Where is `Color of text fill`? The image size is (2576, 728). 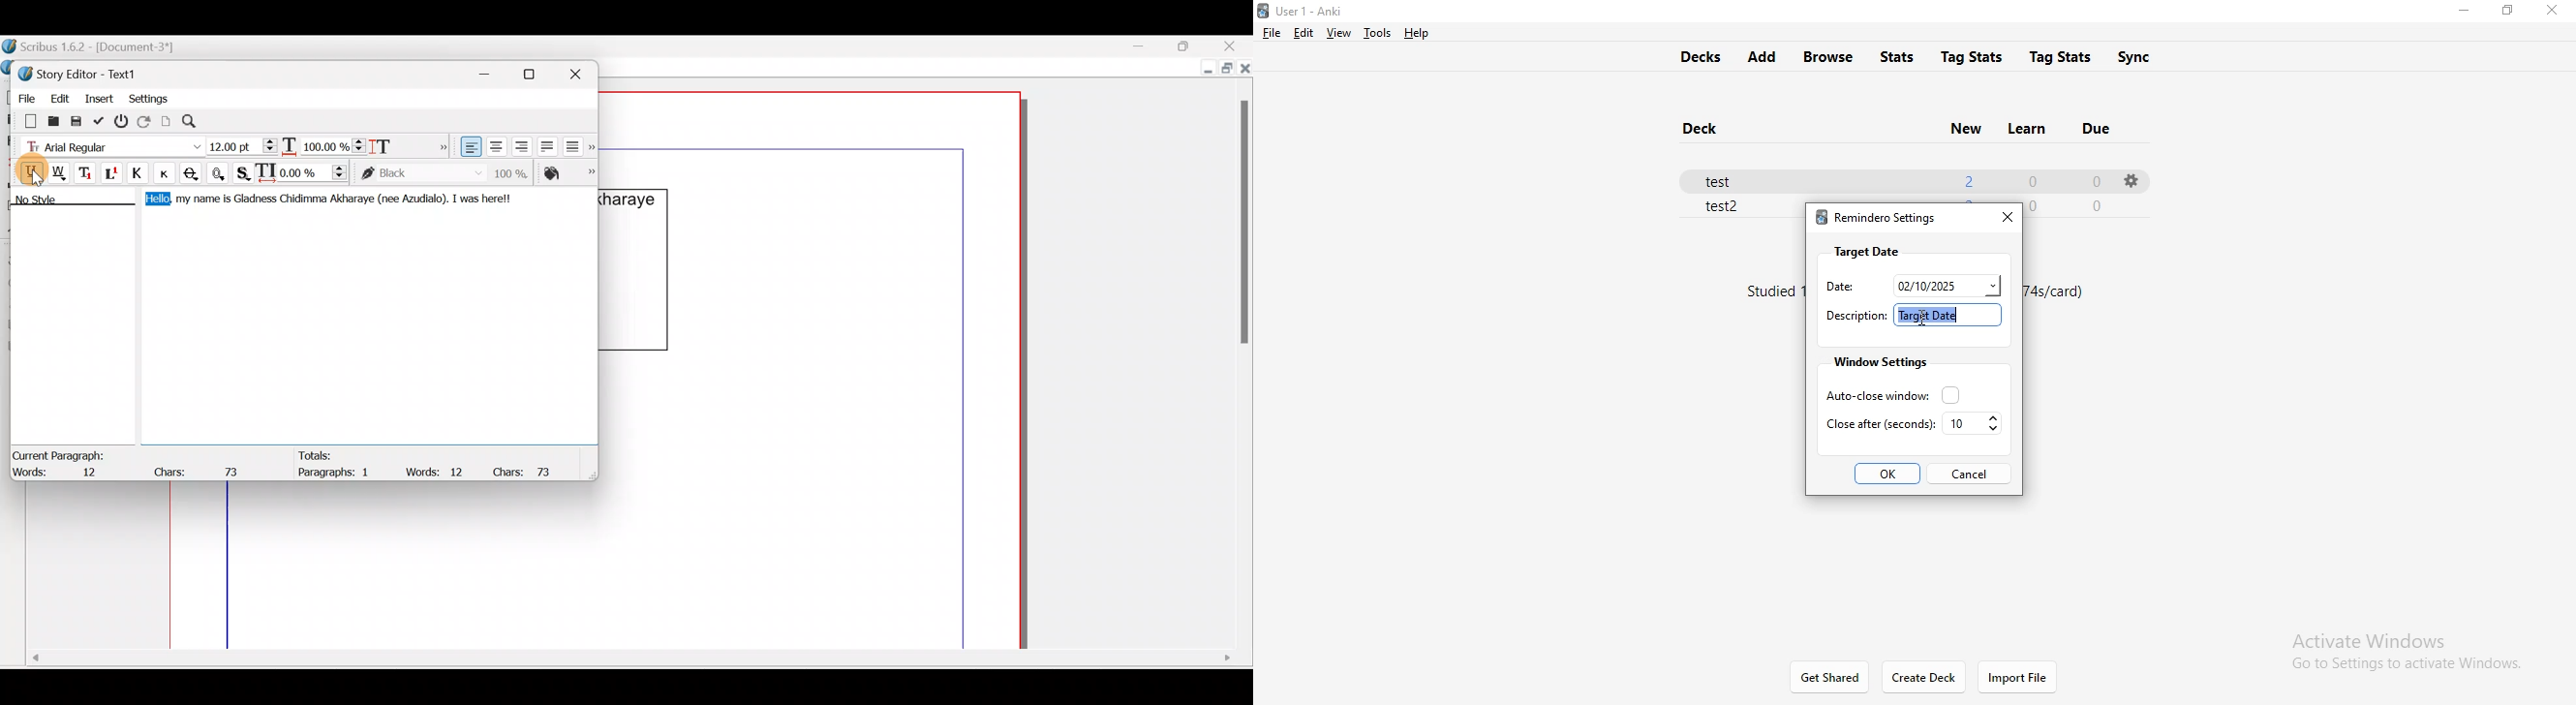
Color of text fill is located at coordinates (568, 173).